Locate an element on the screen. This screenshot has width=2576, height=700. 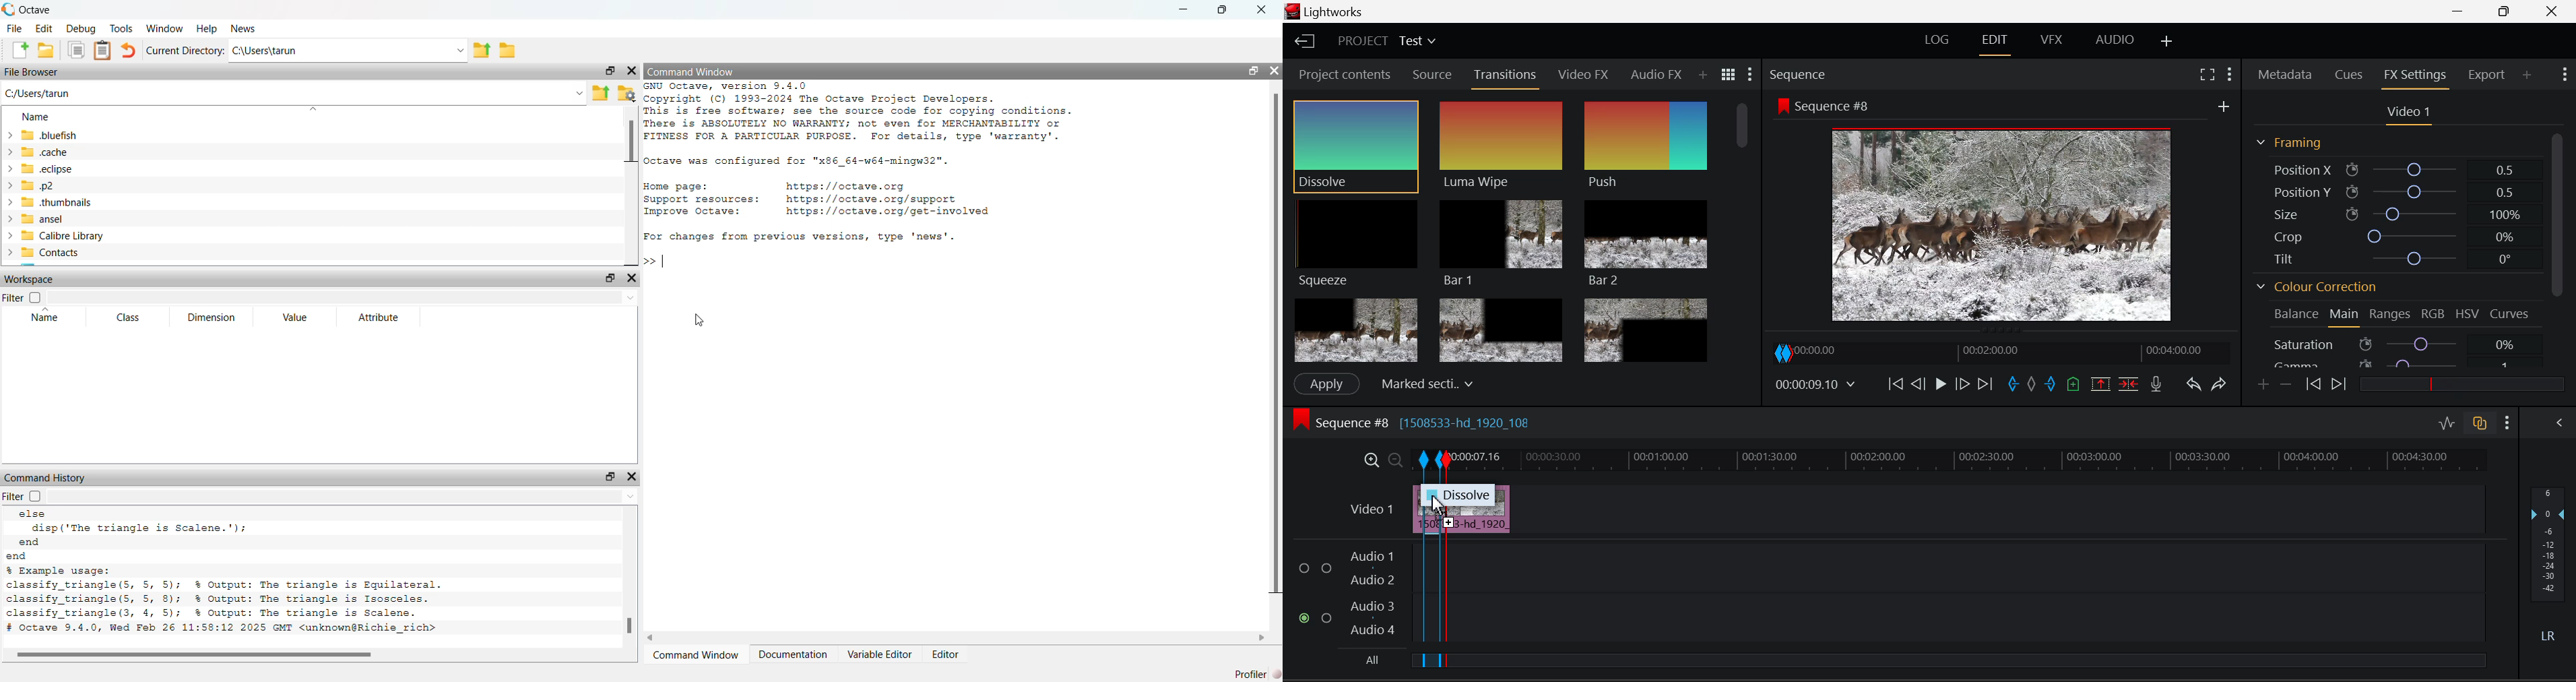
filter input field is located at coordinates (349, 497).